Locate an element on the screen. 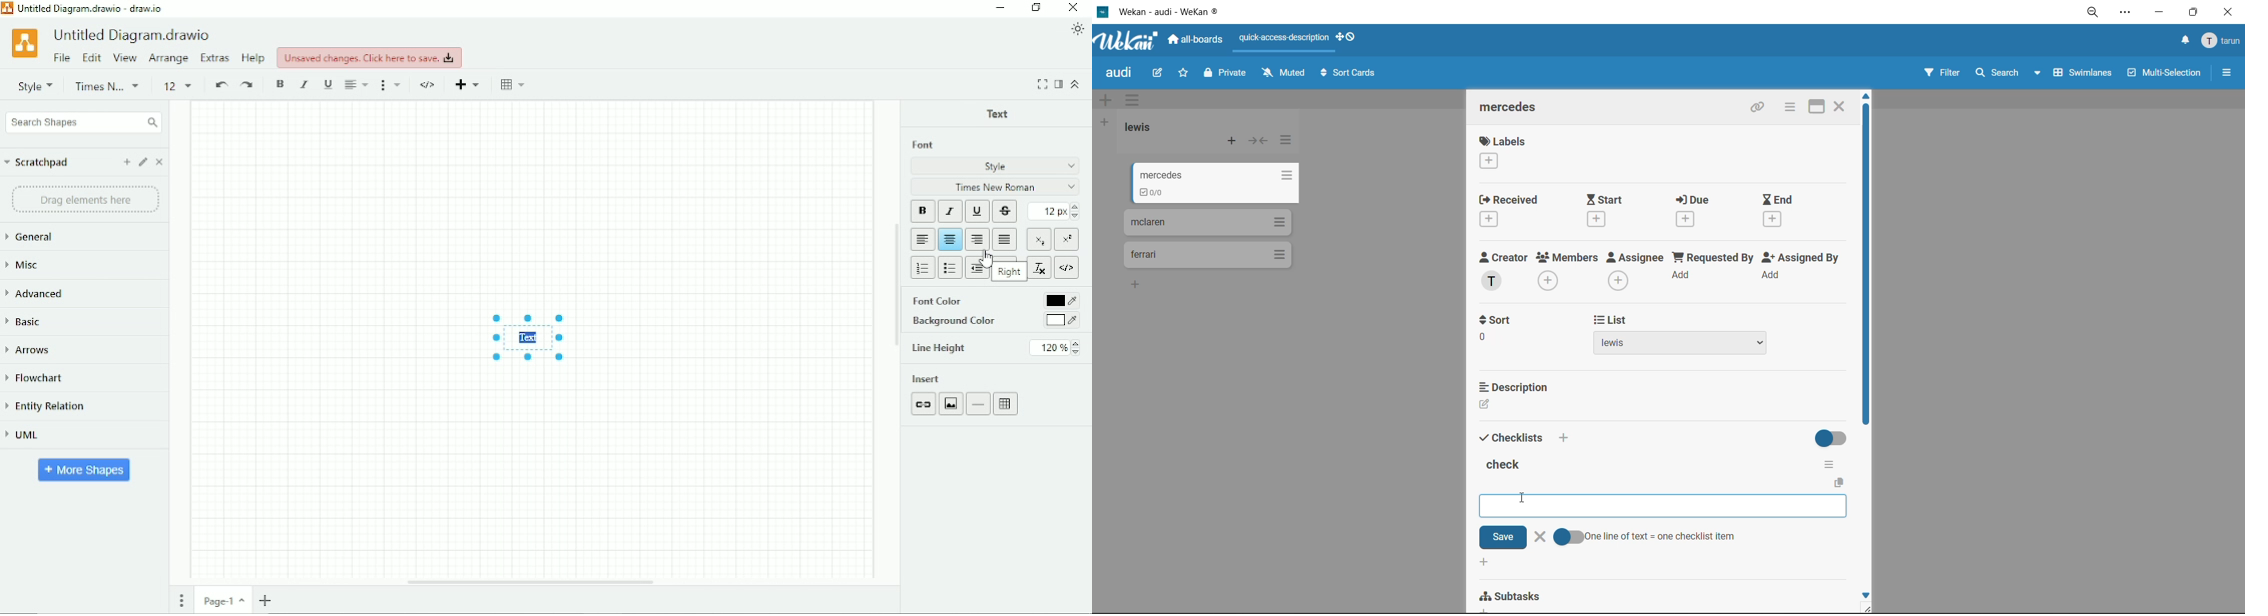 The image size is (2268, 616). Underline is located at coordinates (328, 84).